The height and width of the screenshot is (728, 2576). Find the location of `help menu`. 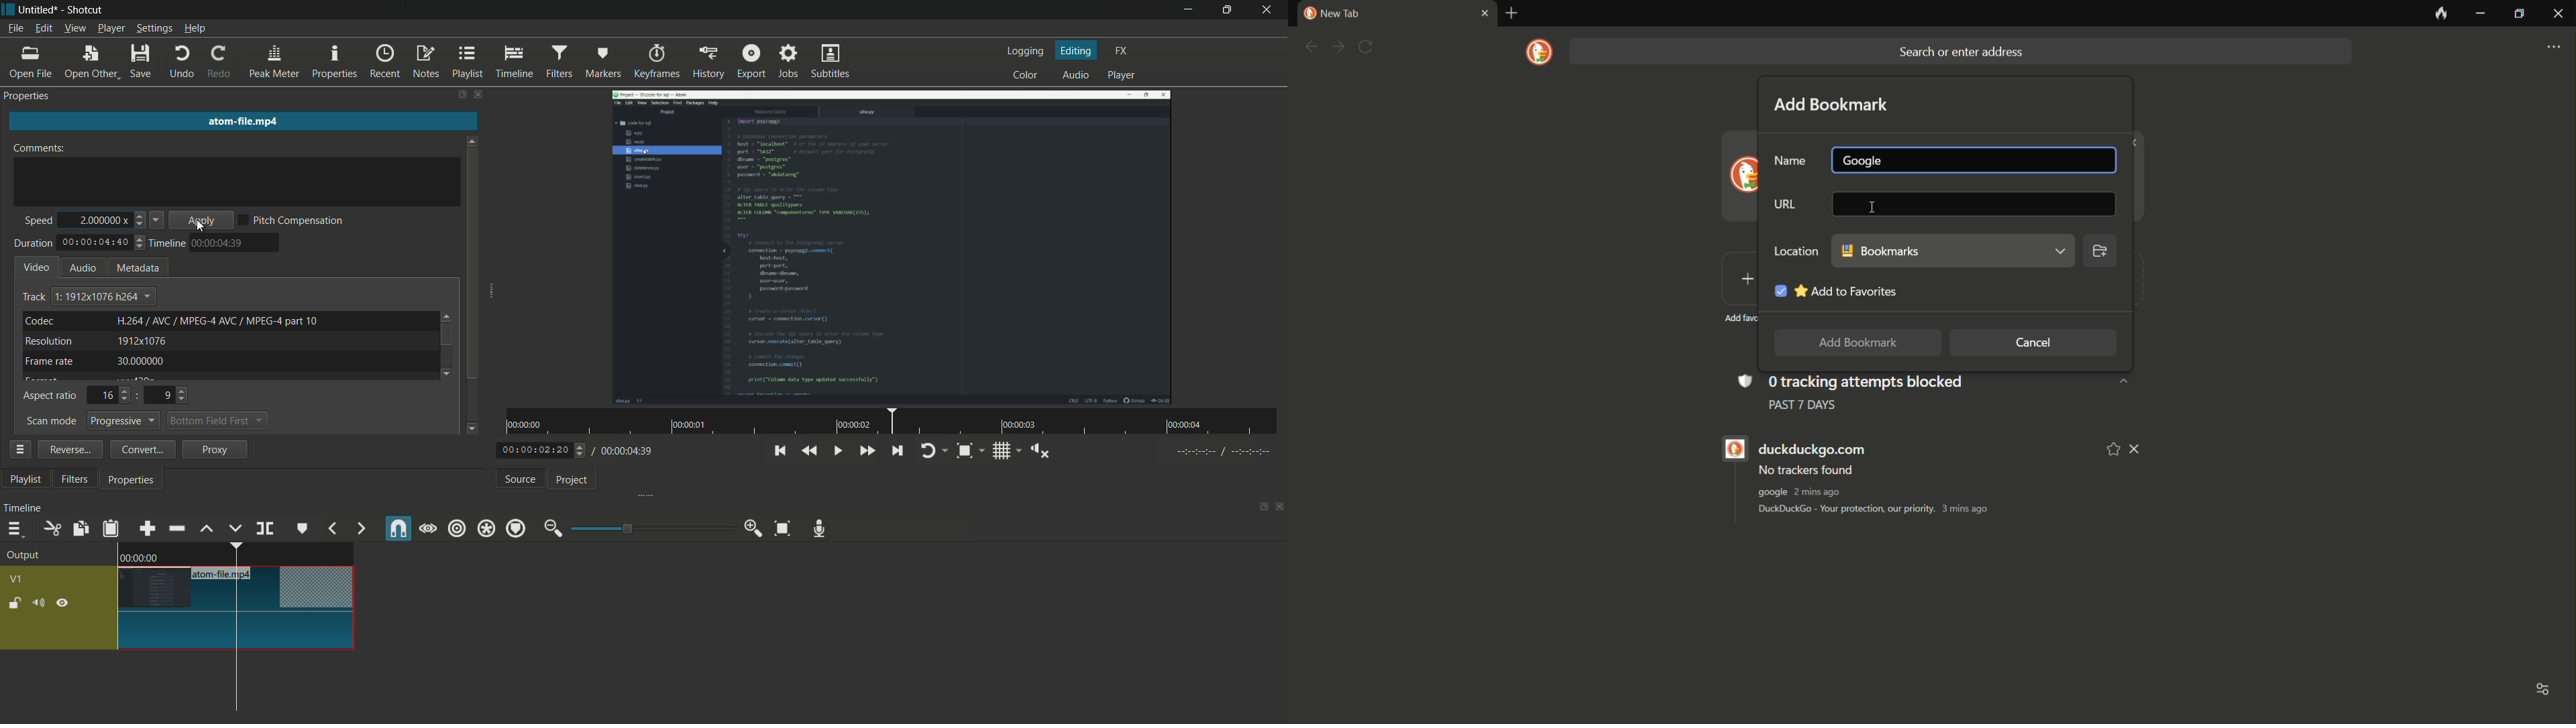

help menu is located at coordinates (195, 28).